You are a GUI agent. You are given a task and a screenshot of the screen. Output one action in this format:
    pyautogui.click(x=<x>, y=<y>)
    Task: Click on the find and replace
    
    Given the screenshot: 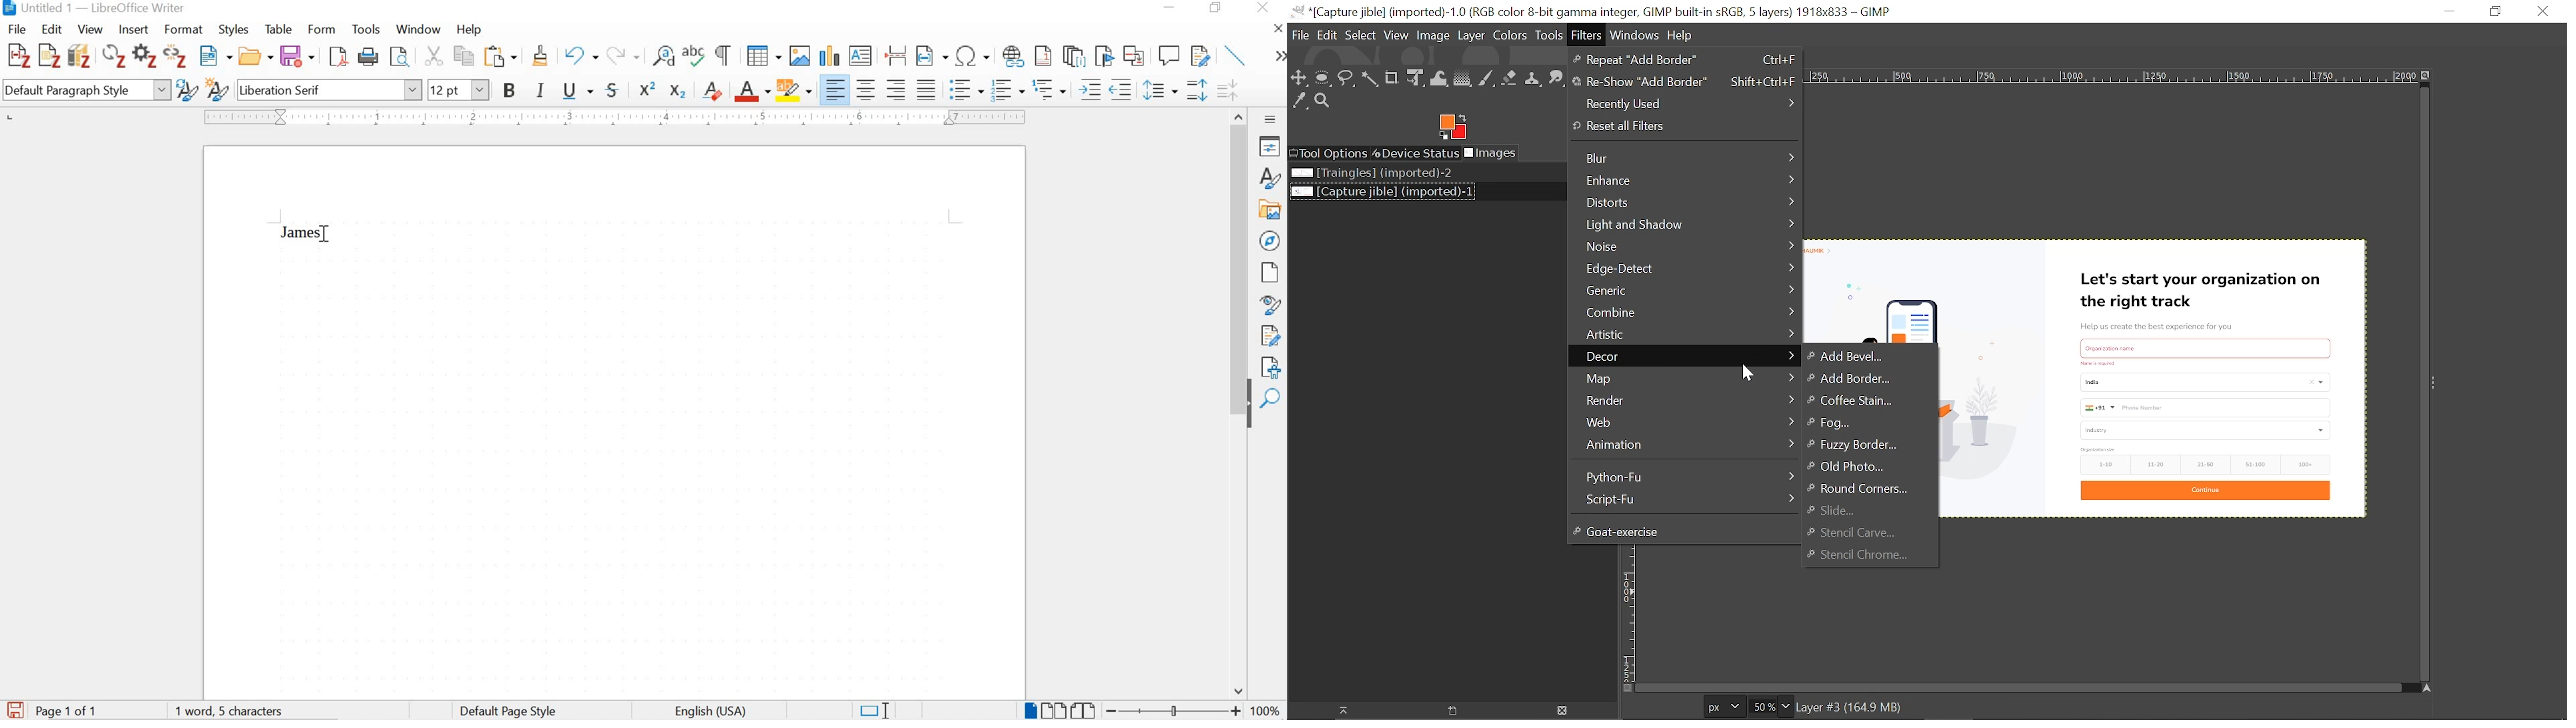 What is the action you would take?
    pyautogui.click(x=664, y=56)
    